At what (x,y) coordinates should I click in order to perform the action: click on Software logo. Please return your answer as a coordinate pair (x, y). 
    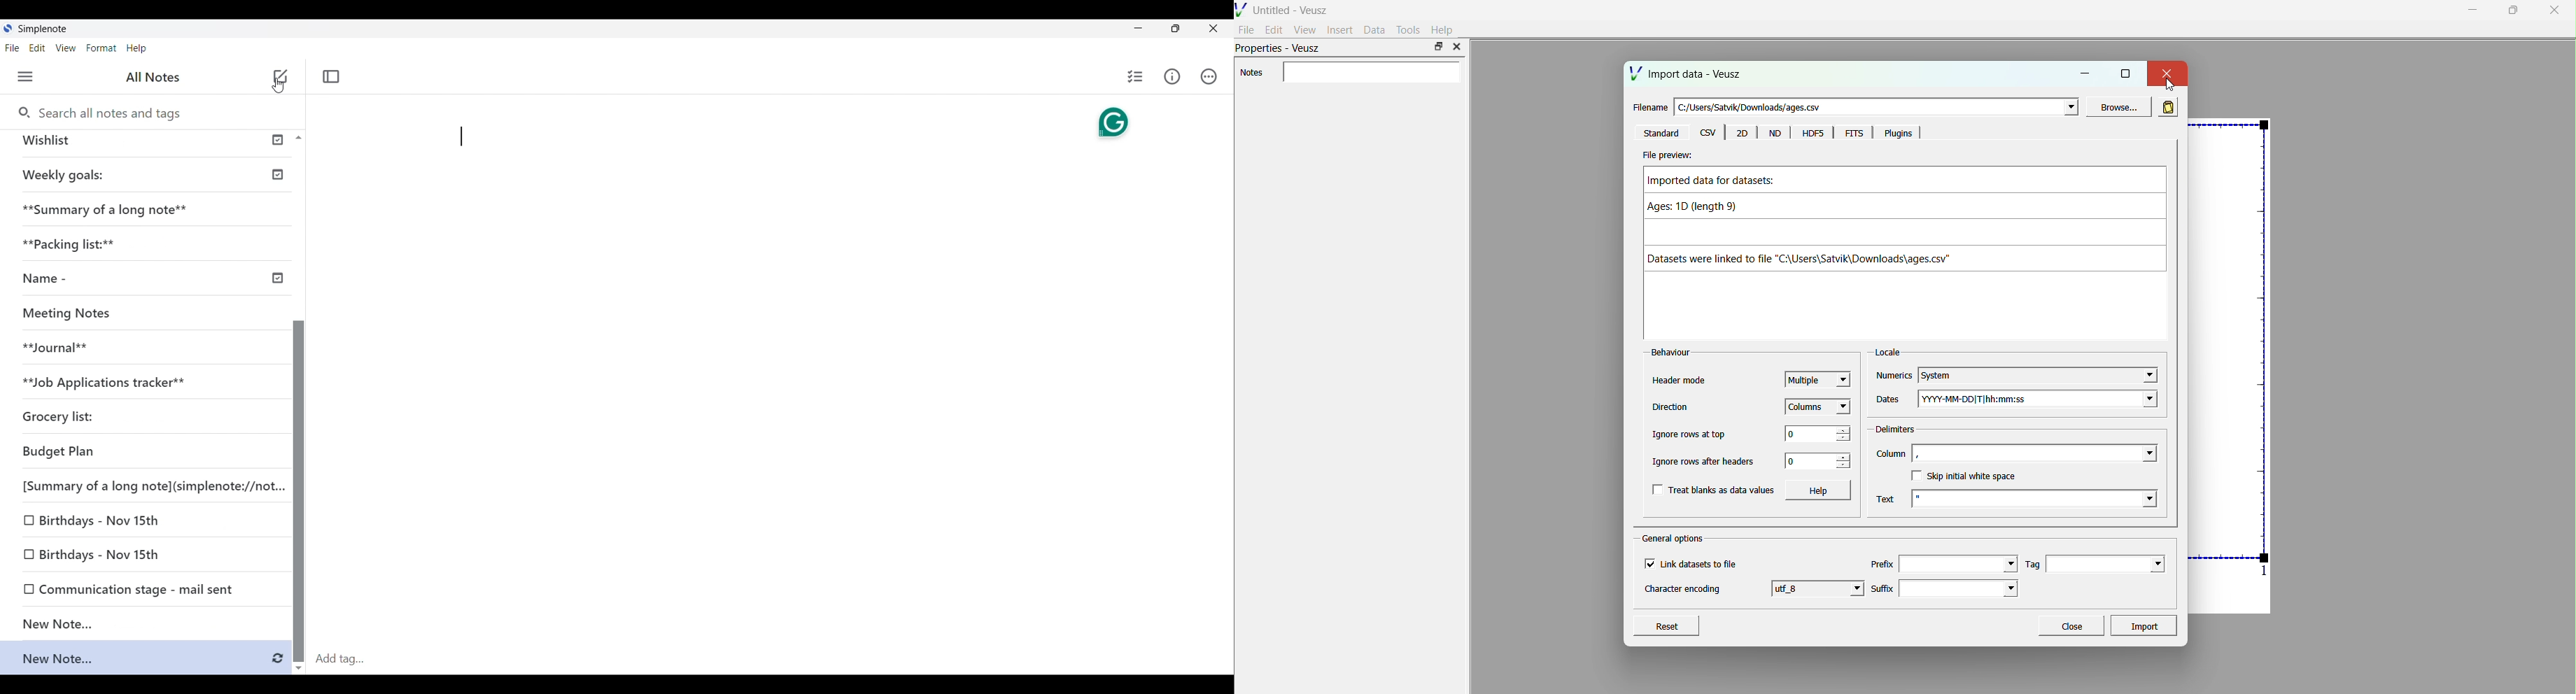
    Looking at the image, I should click on (8, 28).